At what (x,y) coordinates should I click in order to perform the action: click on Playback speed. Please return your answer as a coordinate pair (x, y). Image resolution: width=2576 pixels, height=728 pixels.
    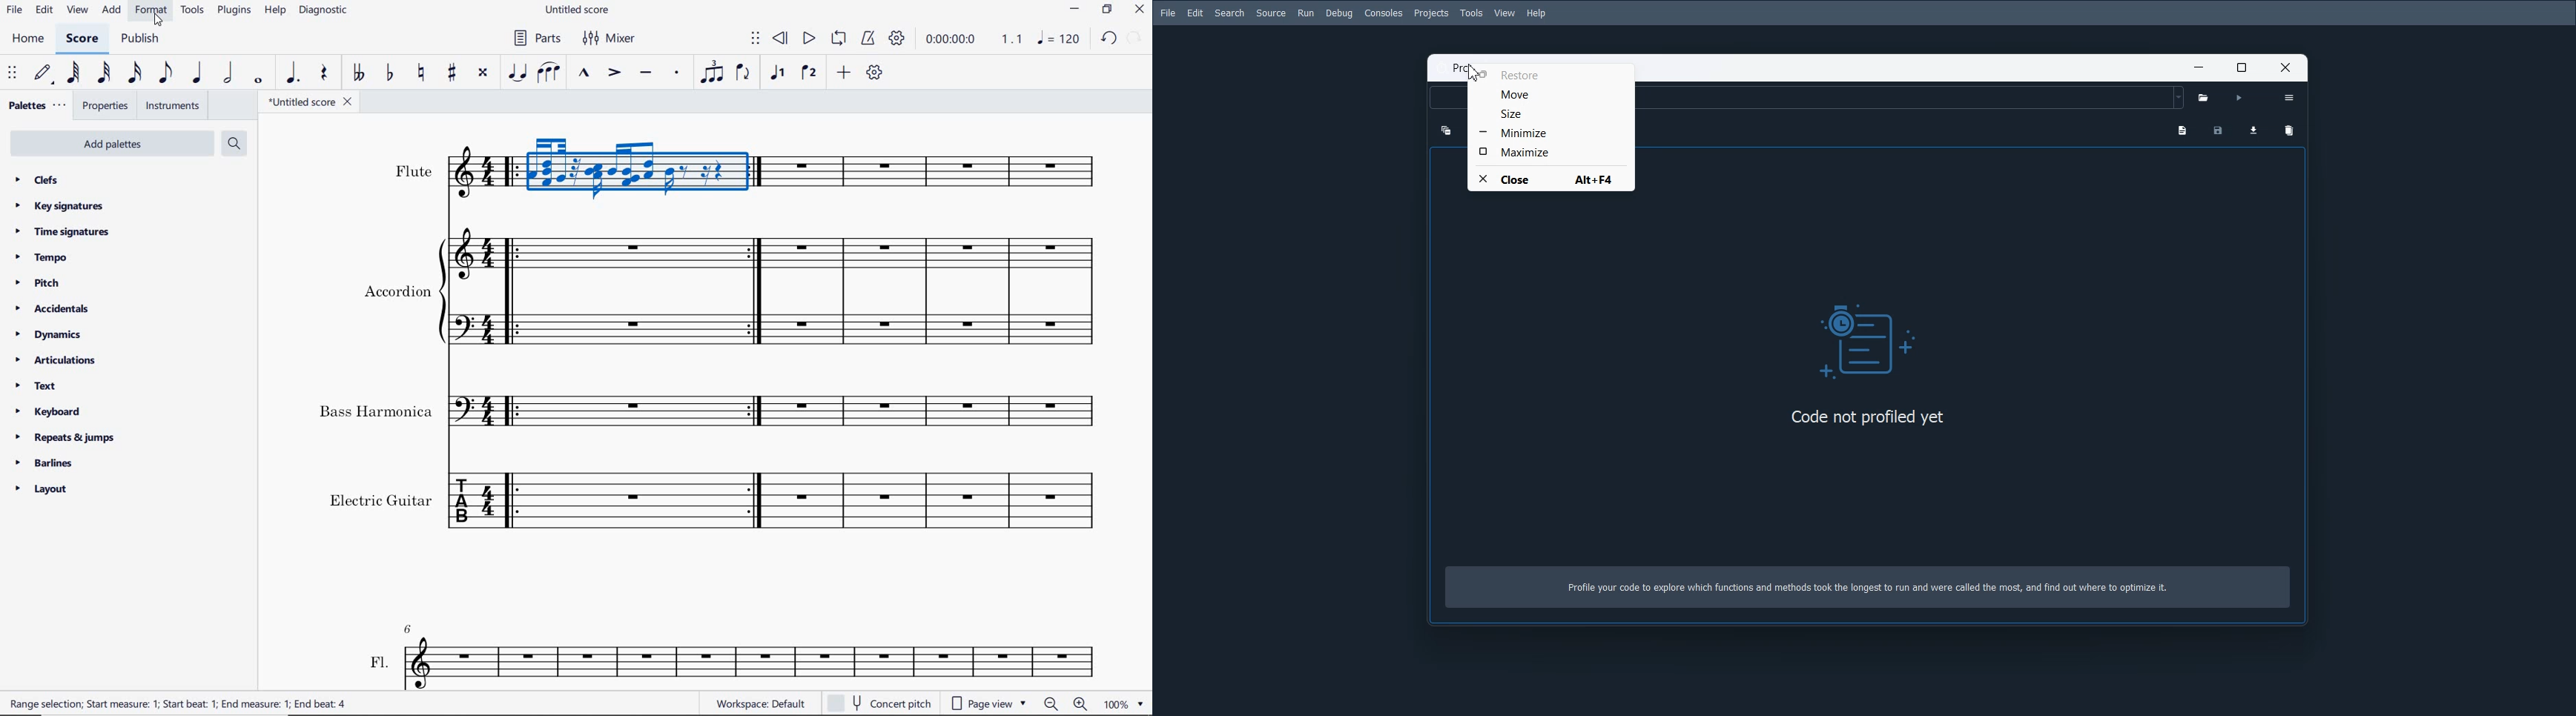
    Looking at the image, I should click on (1013, 39).